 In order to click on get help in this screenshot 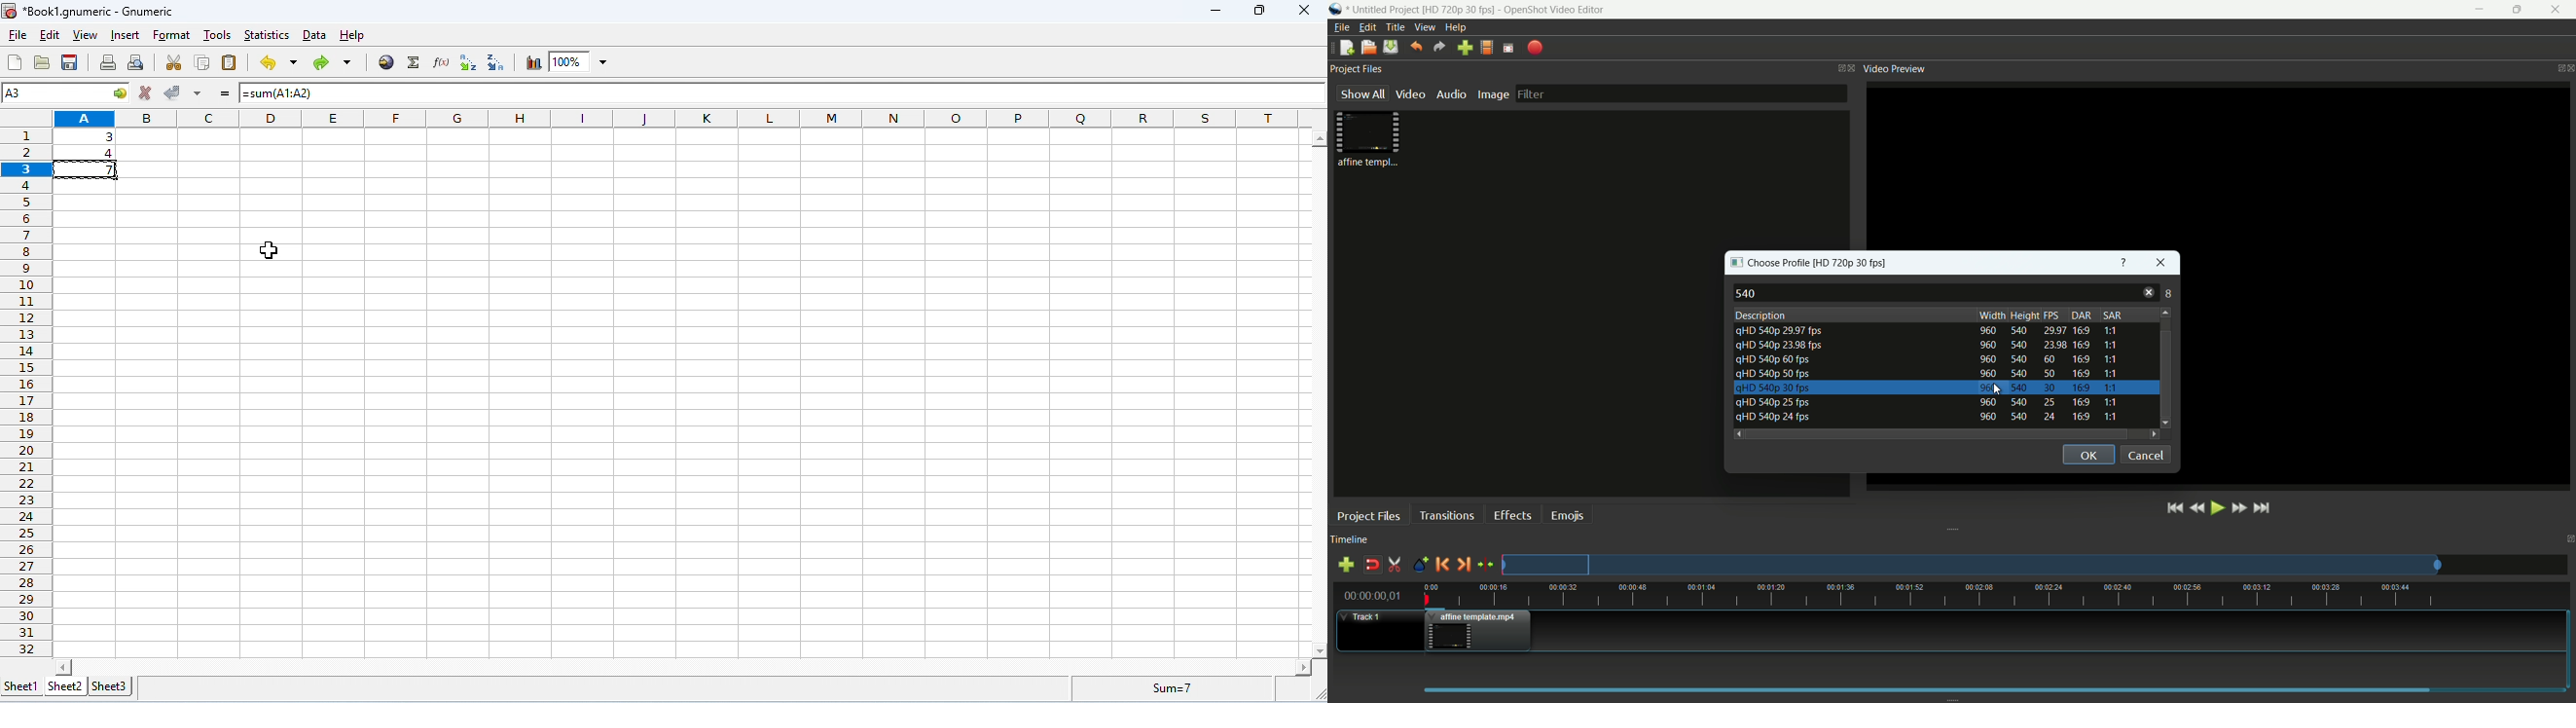, I will do `click(2124, 264)`.